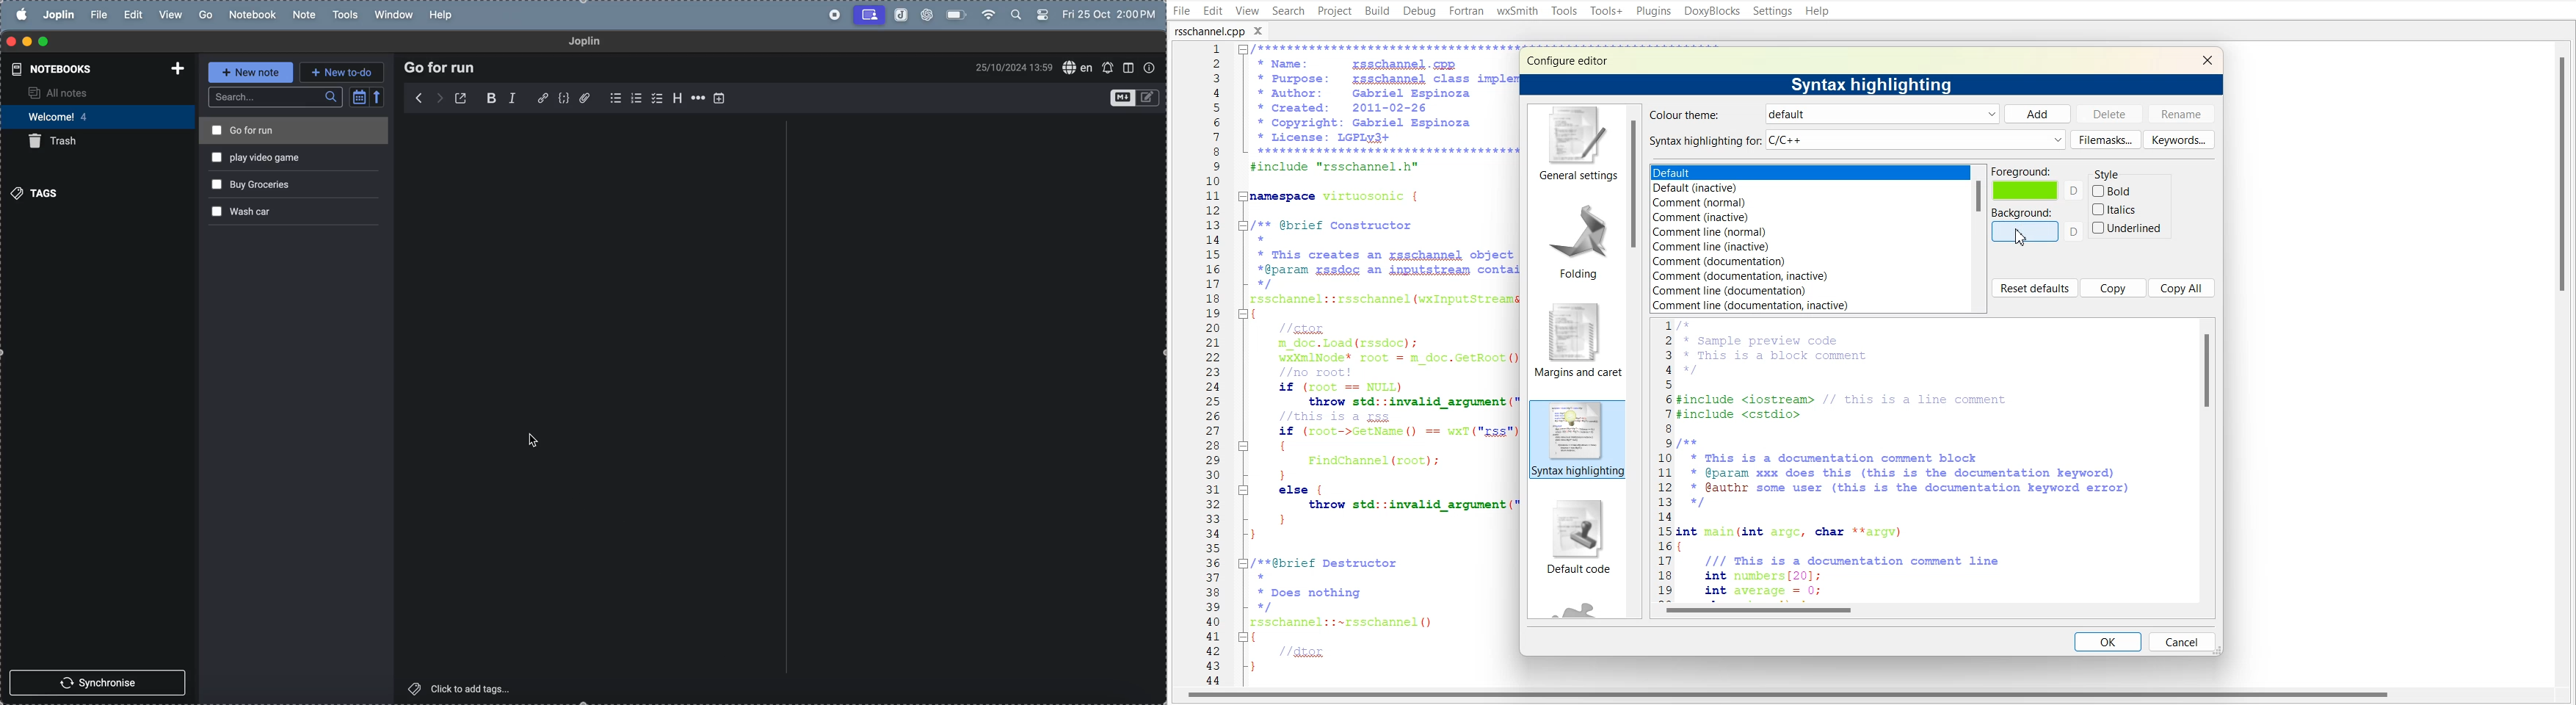 The height and width of the screenshot is (728, 2576). What do you see at coordinates (584, 41) in the screenshot?
I see `joplin title` at bounding box center [584, 41].